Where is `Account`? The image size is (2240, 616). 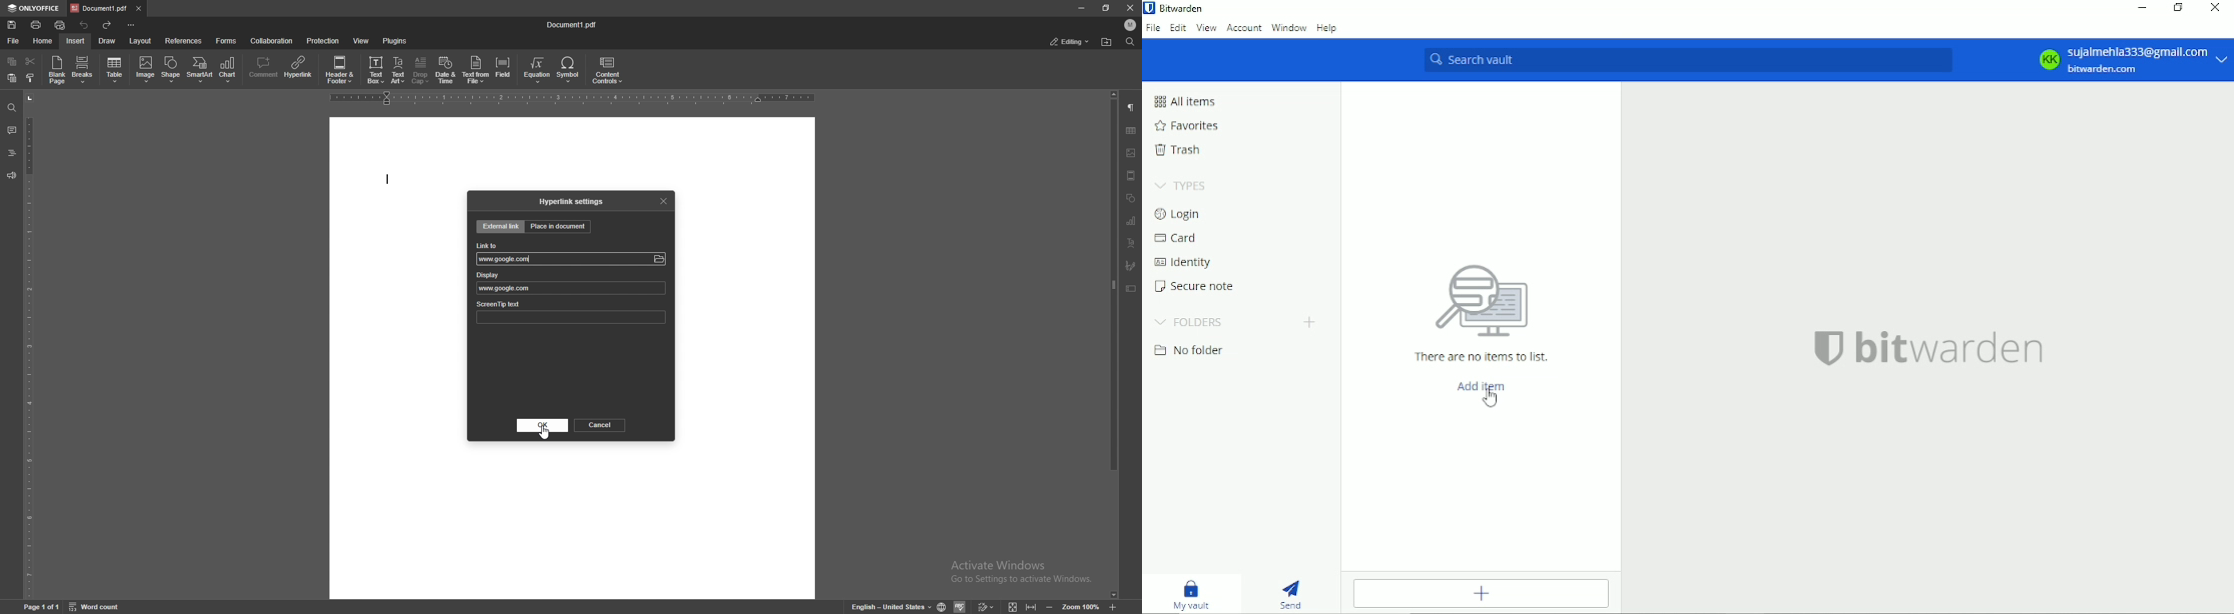 Account is located at coordinates (1245, 28).